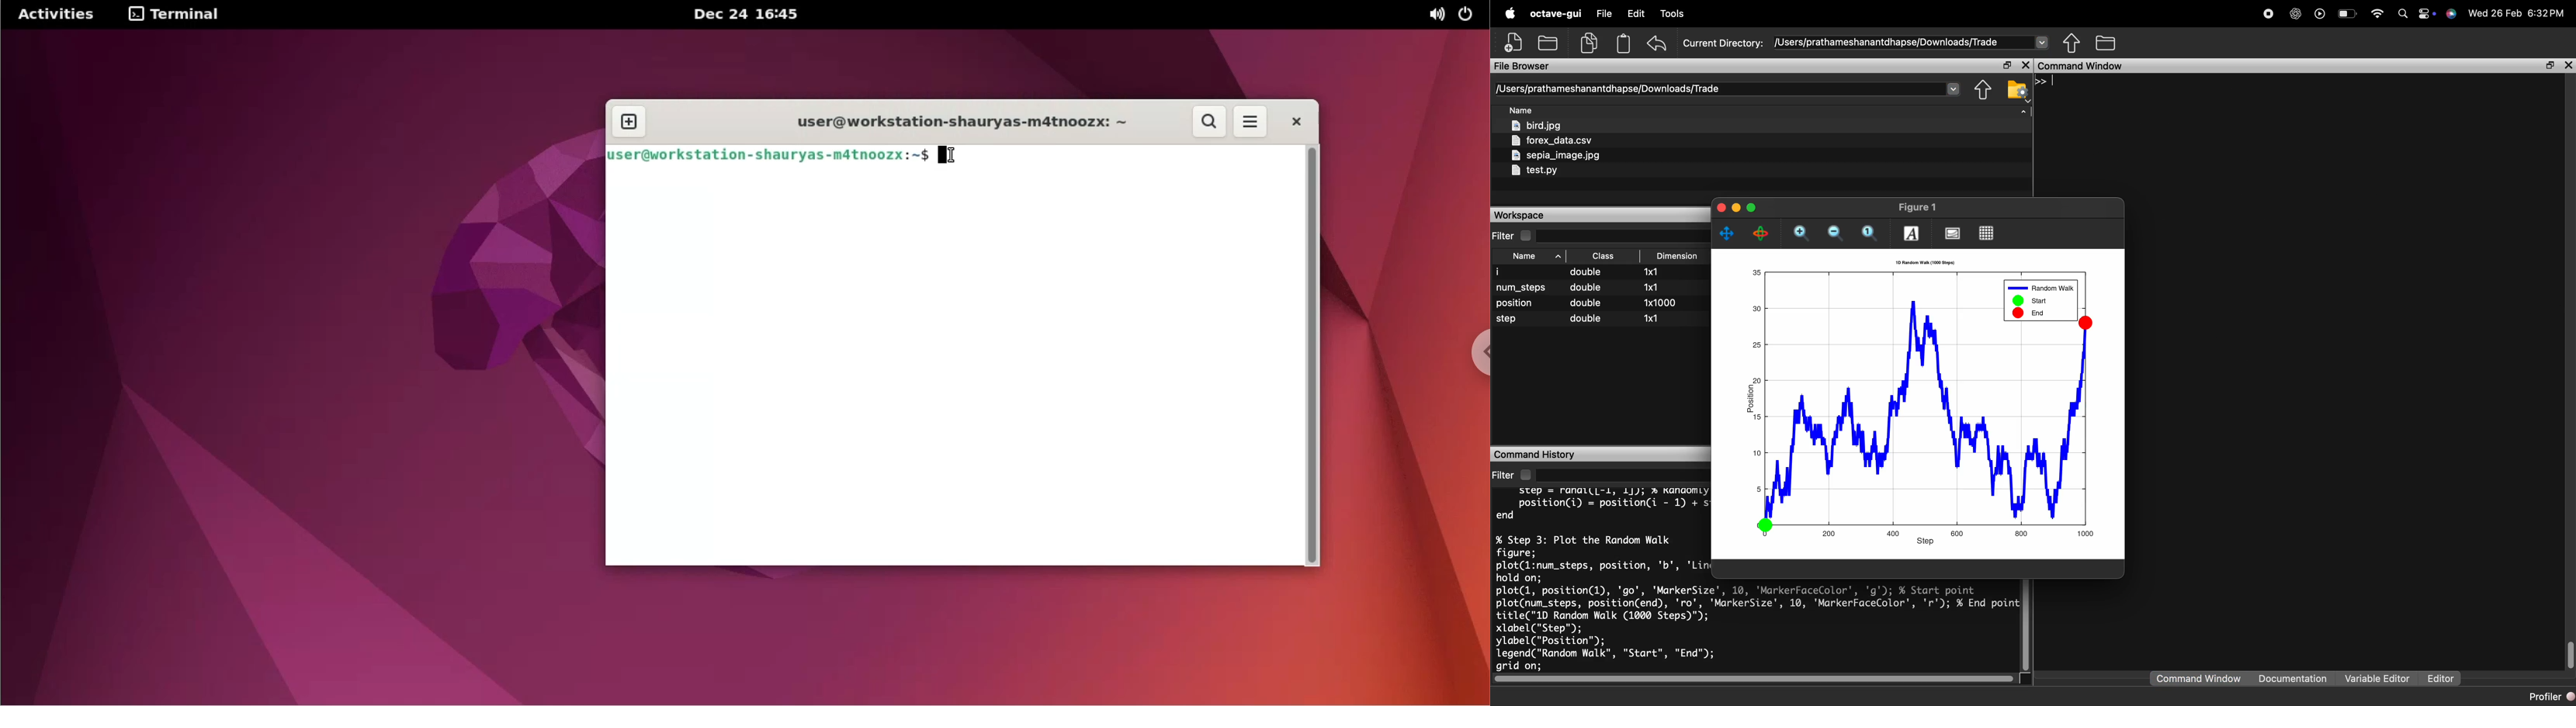 This screenshot has width=2576, height=728. Describe the element at coordinates (2402, 14) in the screenshot. I see `search` at that location.